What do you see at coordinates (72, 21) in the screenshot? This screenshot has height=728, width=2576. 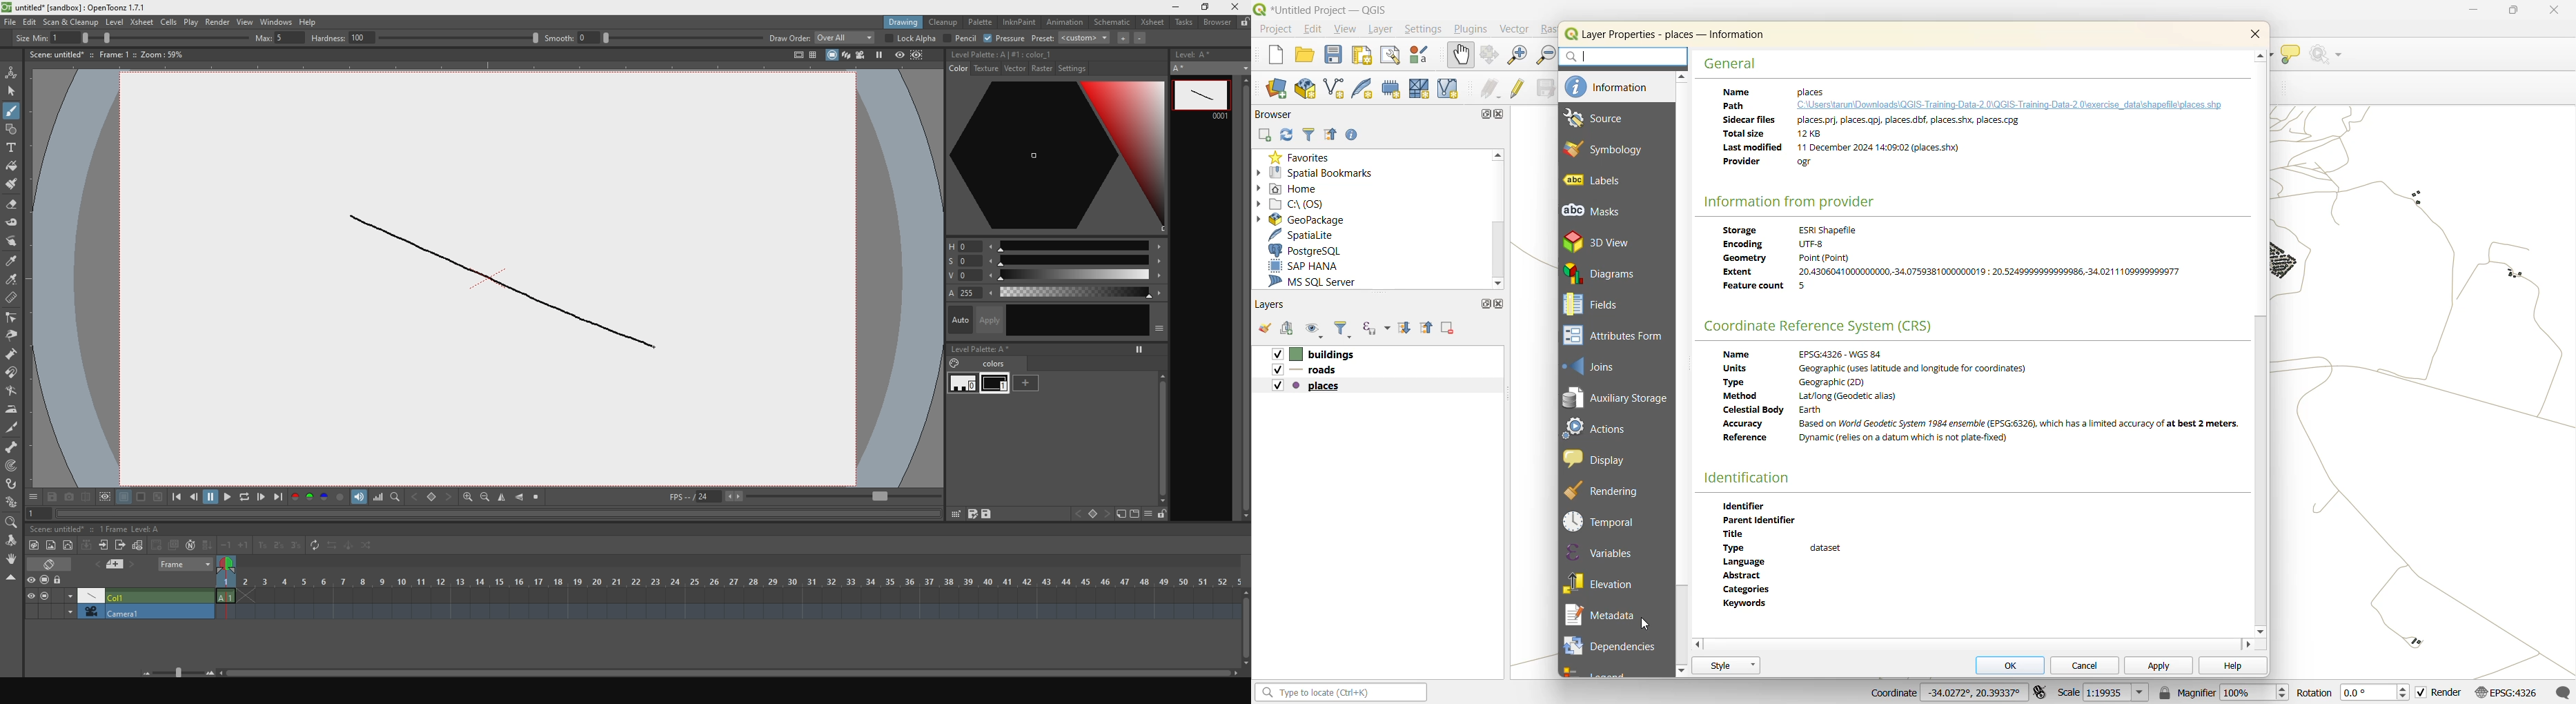 I see `scan and cleanup` at bounding box center [72, 21].